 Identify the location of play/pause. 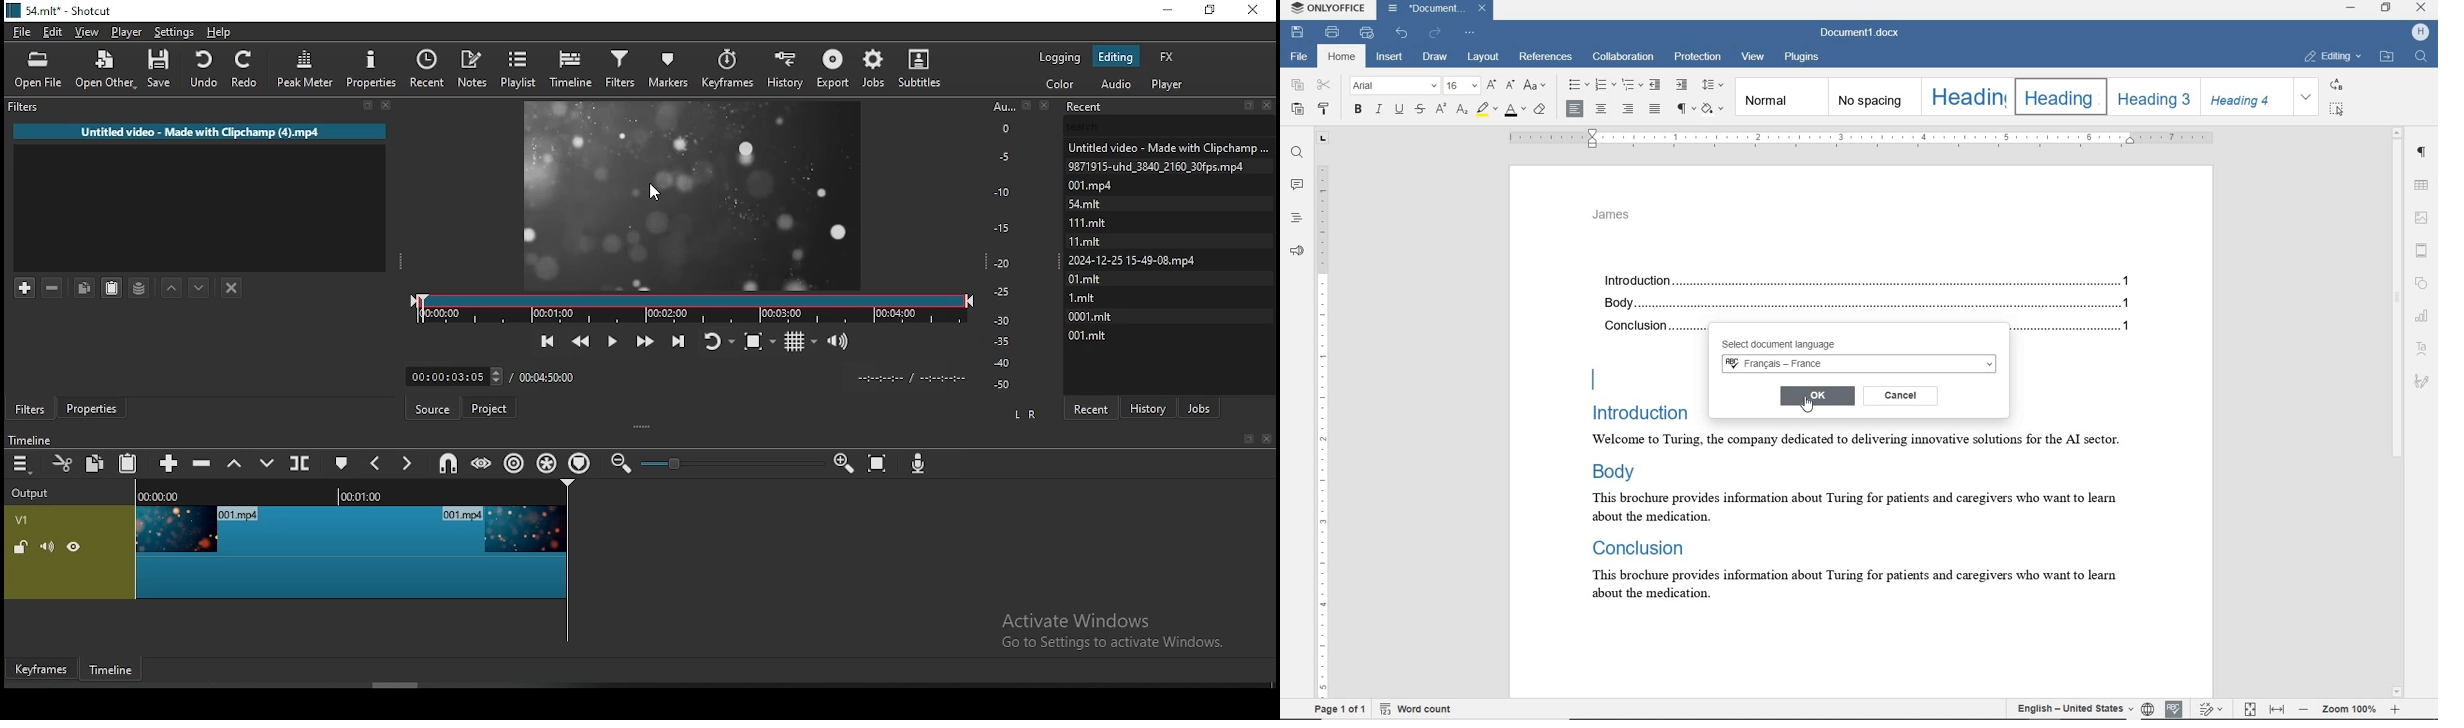
(613, 339).